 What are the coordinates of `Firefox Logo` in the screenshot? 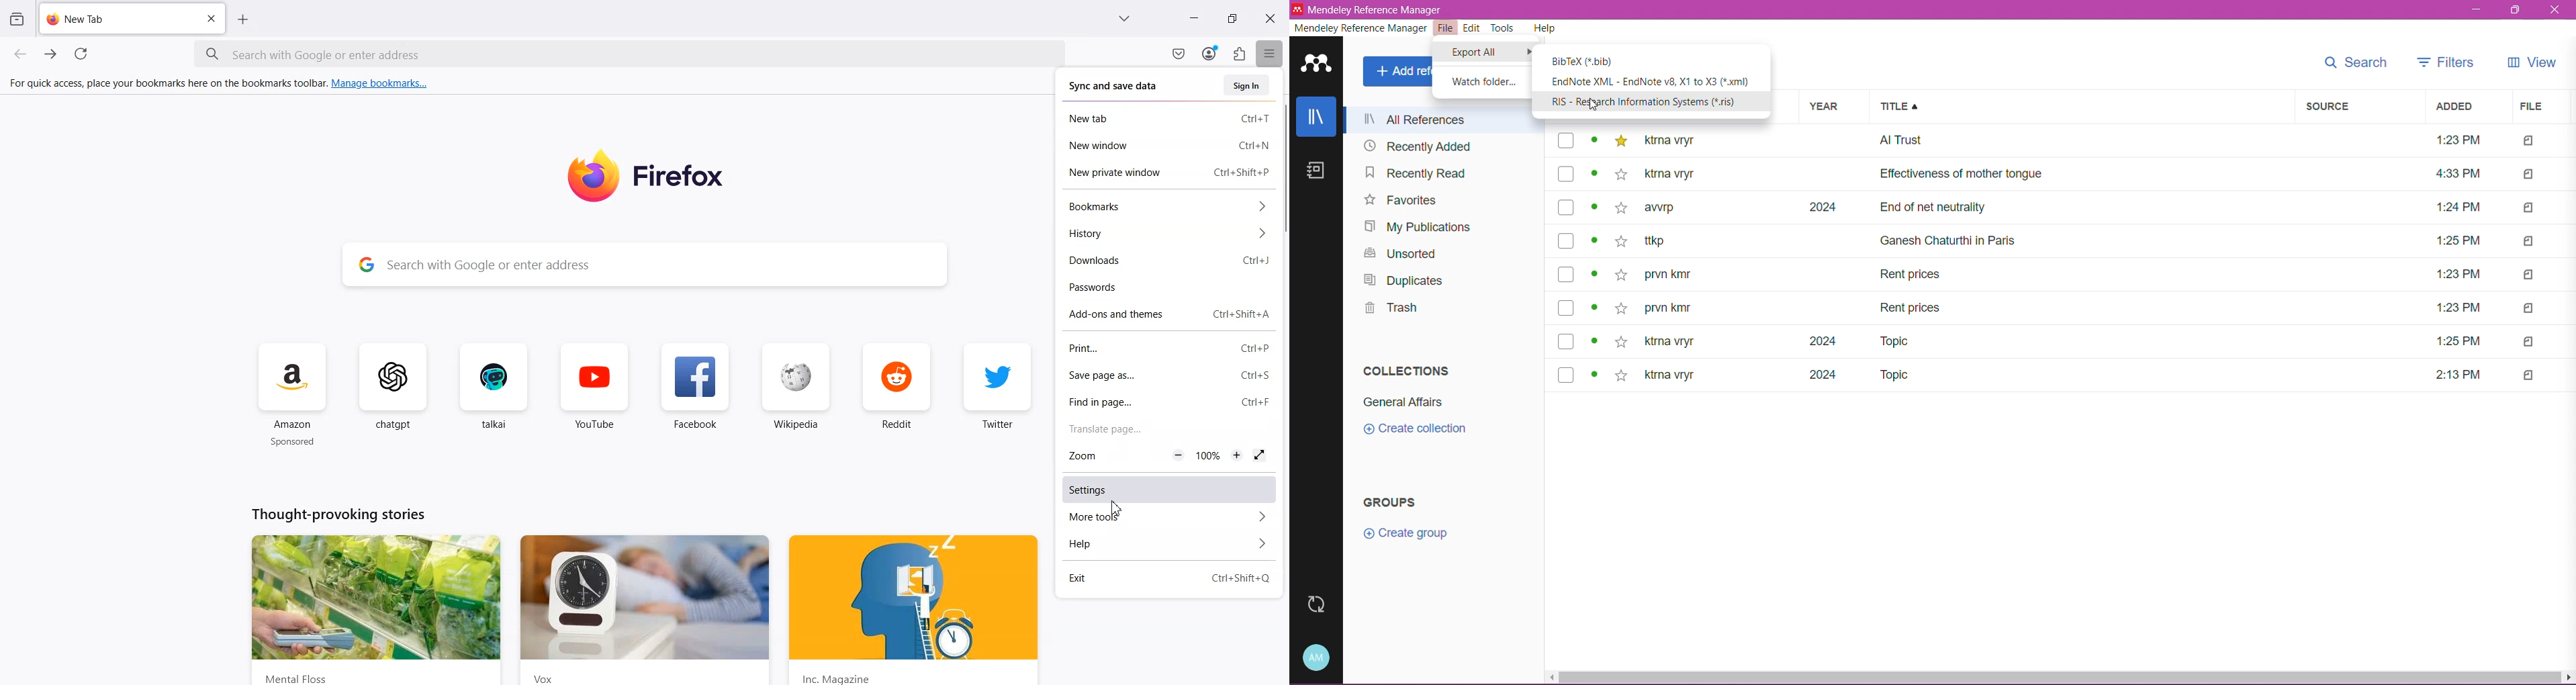 It's located at (643, 175).